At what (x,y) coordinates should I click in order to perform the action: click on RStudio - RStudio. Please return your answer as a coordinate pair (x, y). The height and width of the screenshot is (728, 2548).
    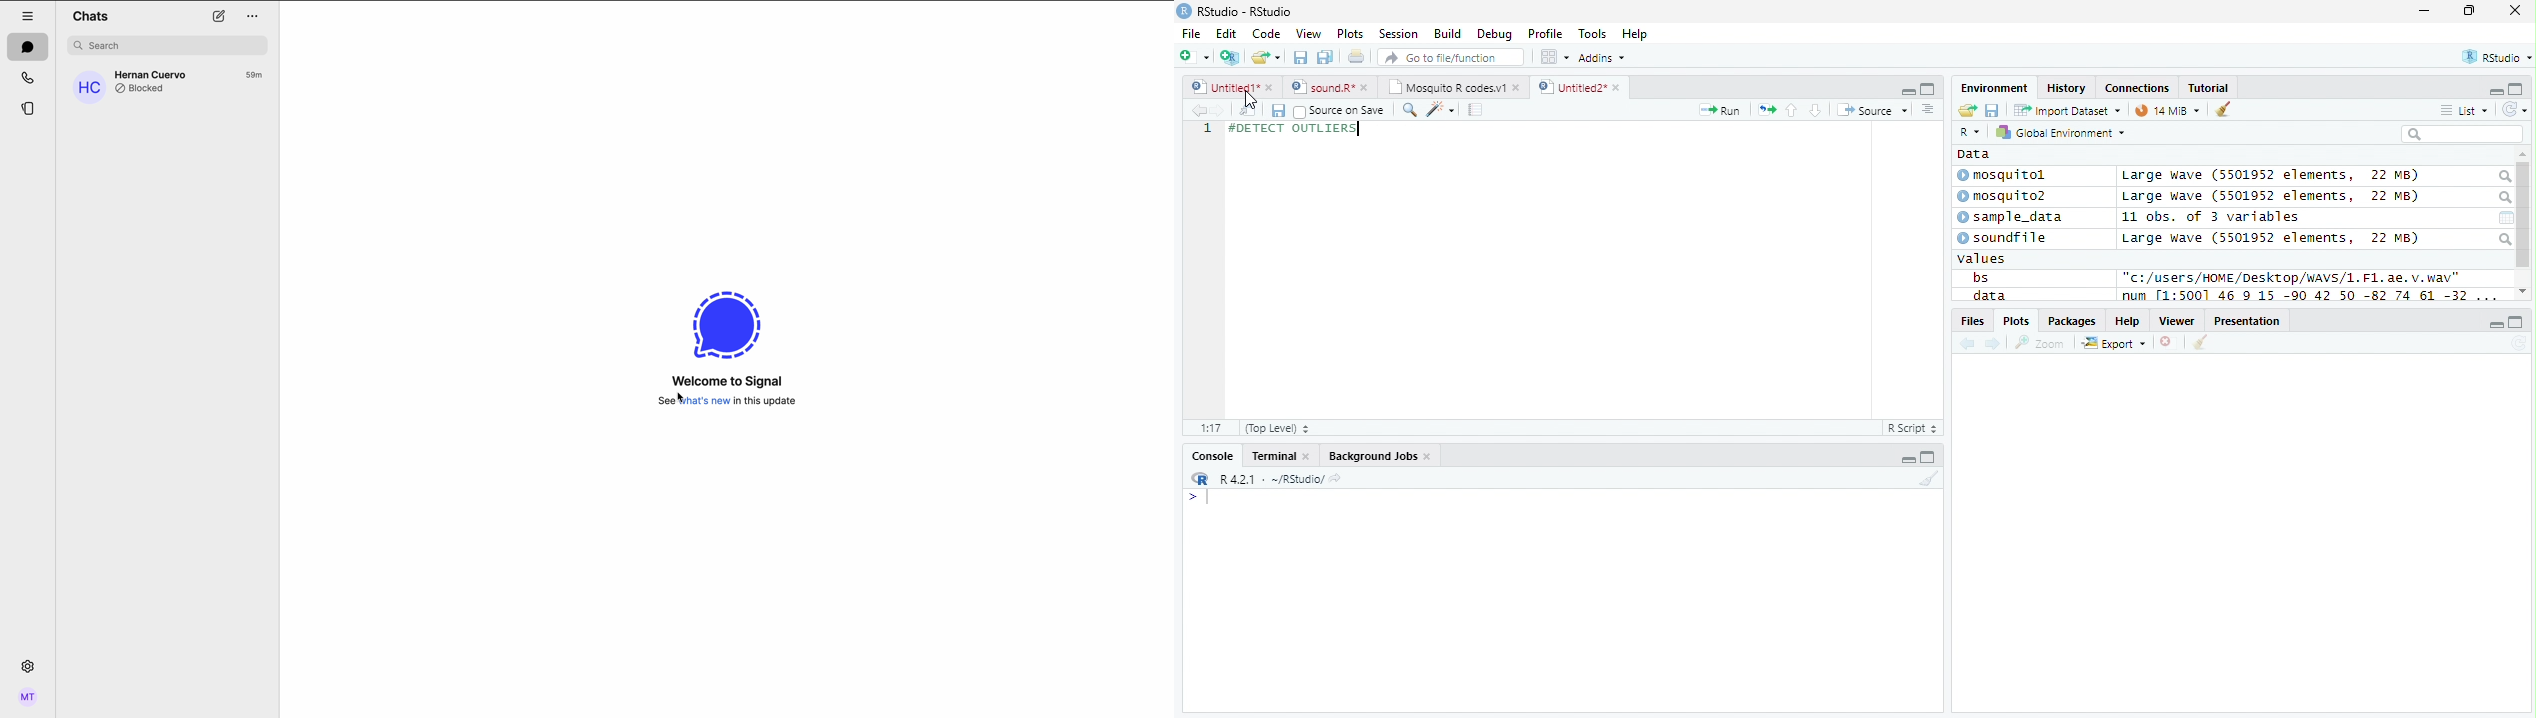
    Looking at the image, I should click on (1245, 11).